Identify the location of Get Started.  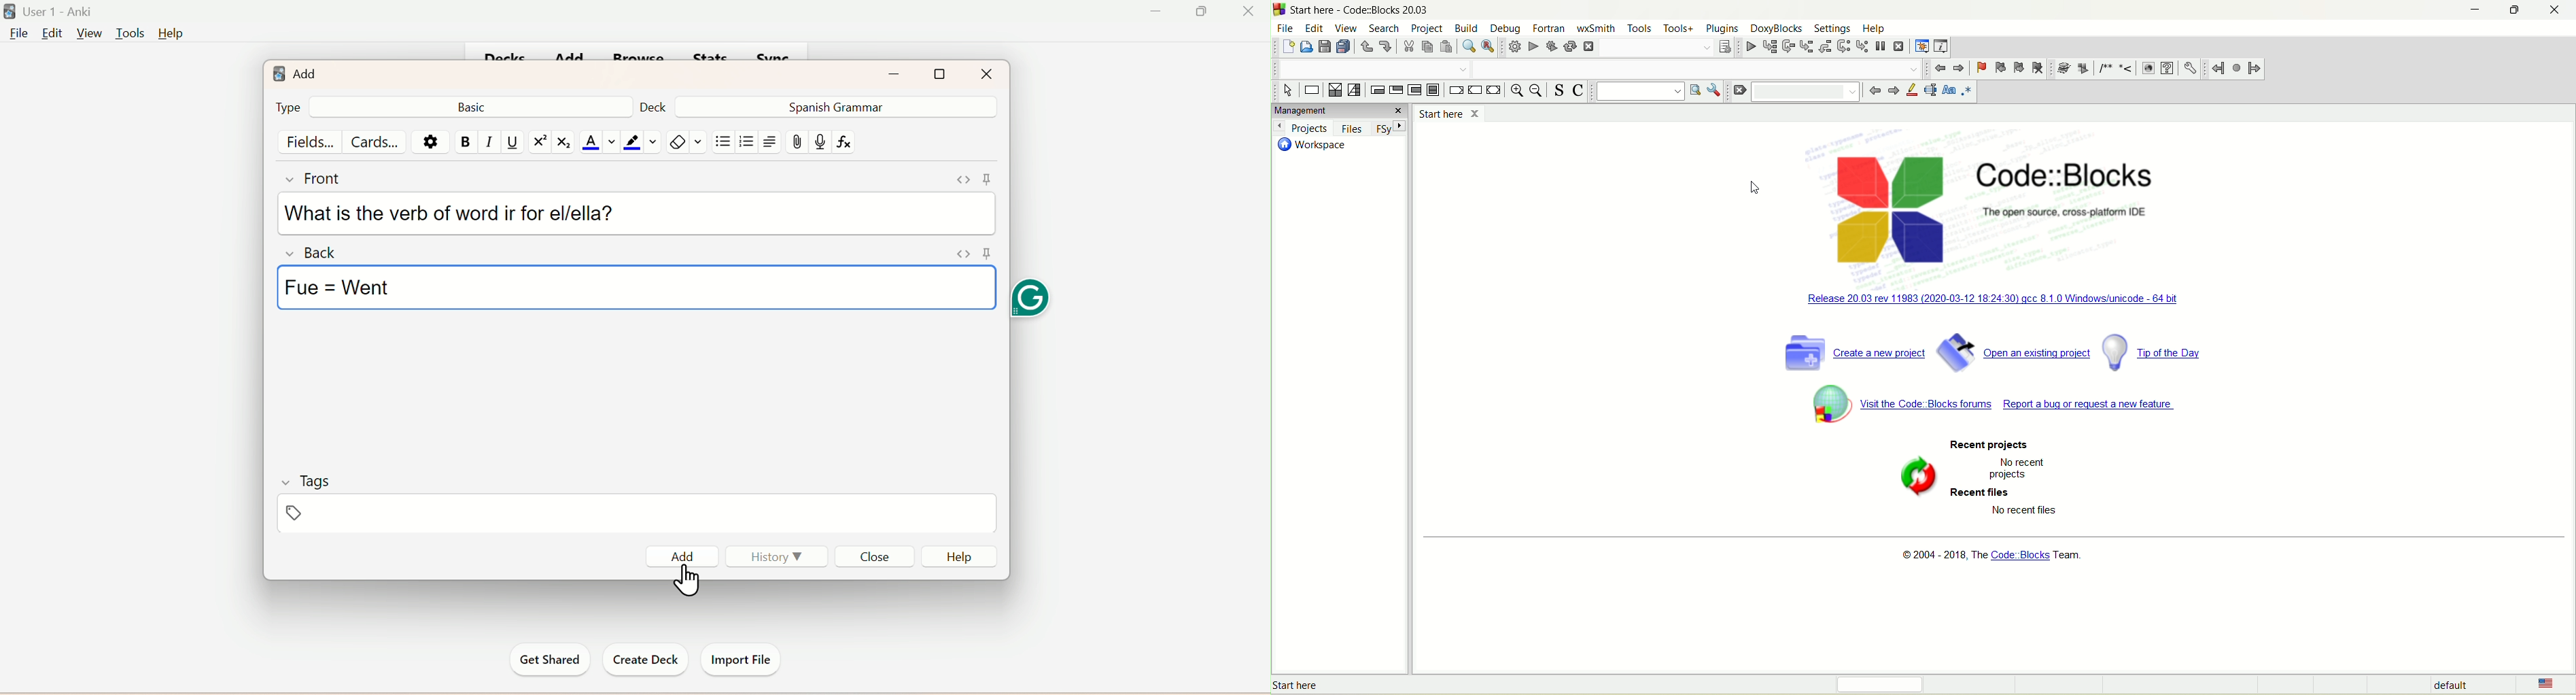
(551, 660).